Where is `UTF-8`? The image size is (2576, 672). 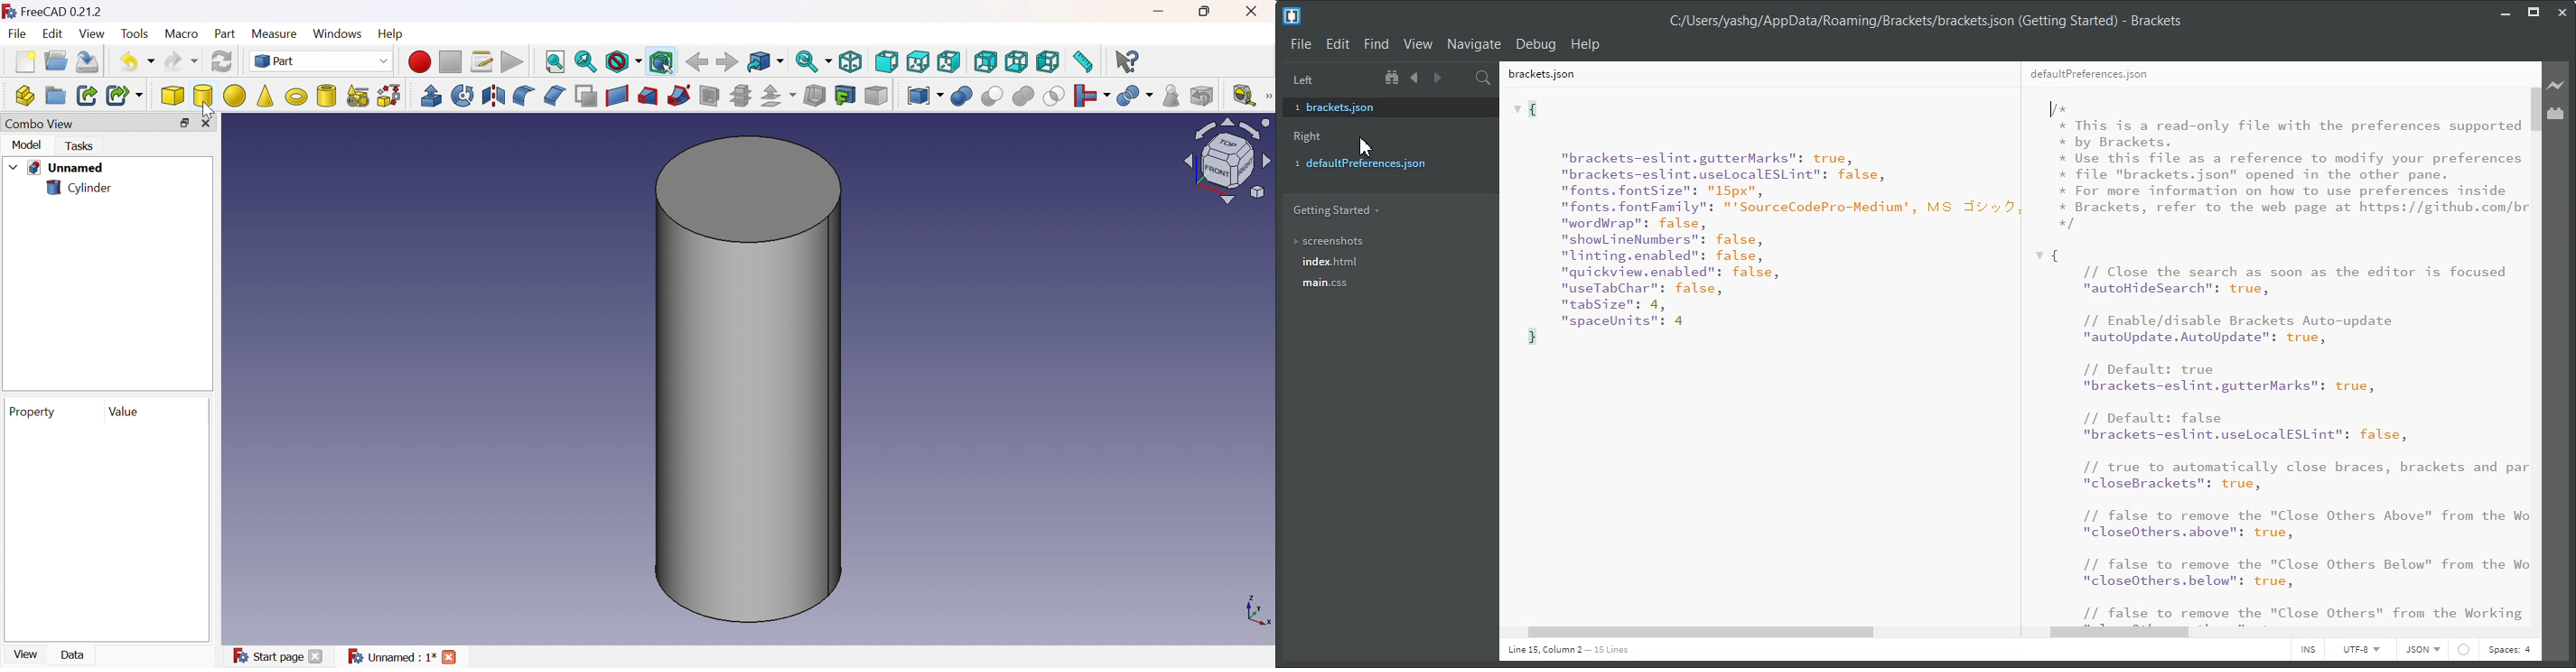
UTF-8 is located at coordinates (2360, 651).